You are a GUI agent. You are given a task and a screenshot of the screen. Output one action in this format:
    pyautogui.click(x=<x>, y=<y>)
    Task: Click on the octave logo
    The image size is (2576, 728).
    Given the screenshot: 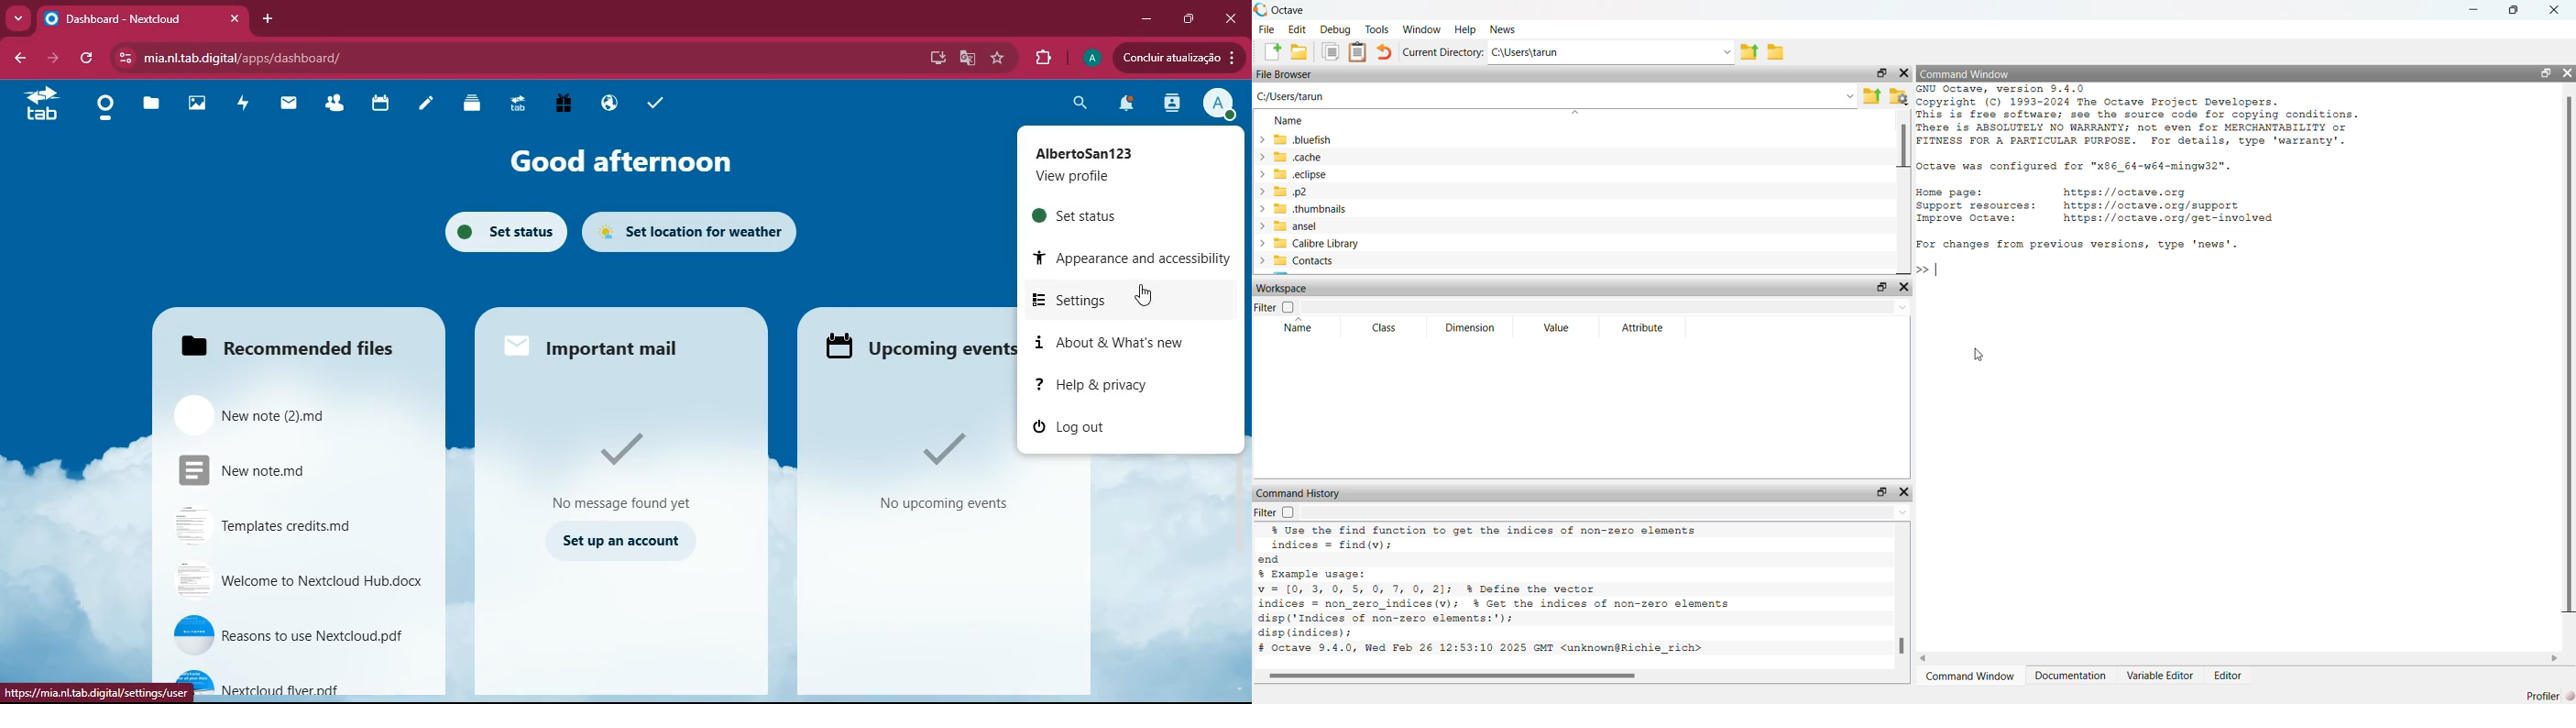 What is the action you would take?
    pyautogui.click(x=1261, y=8)
    